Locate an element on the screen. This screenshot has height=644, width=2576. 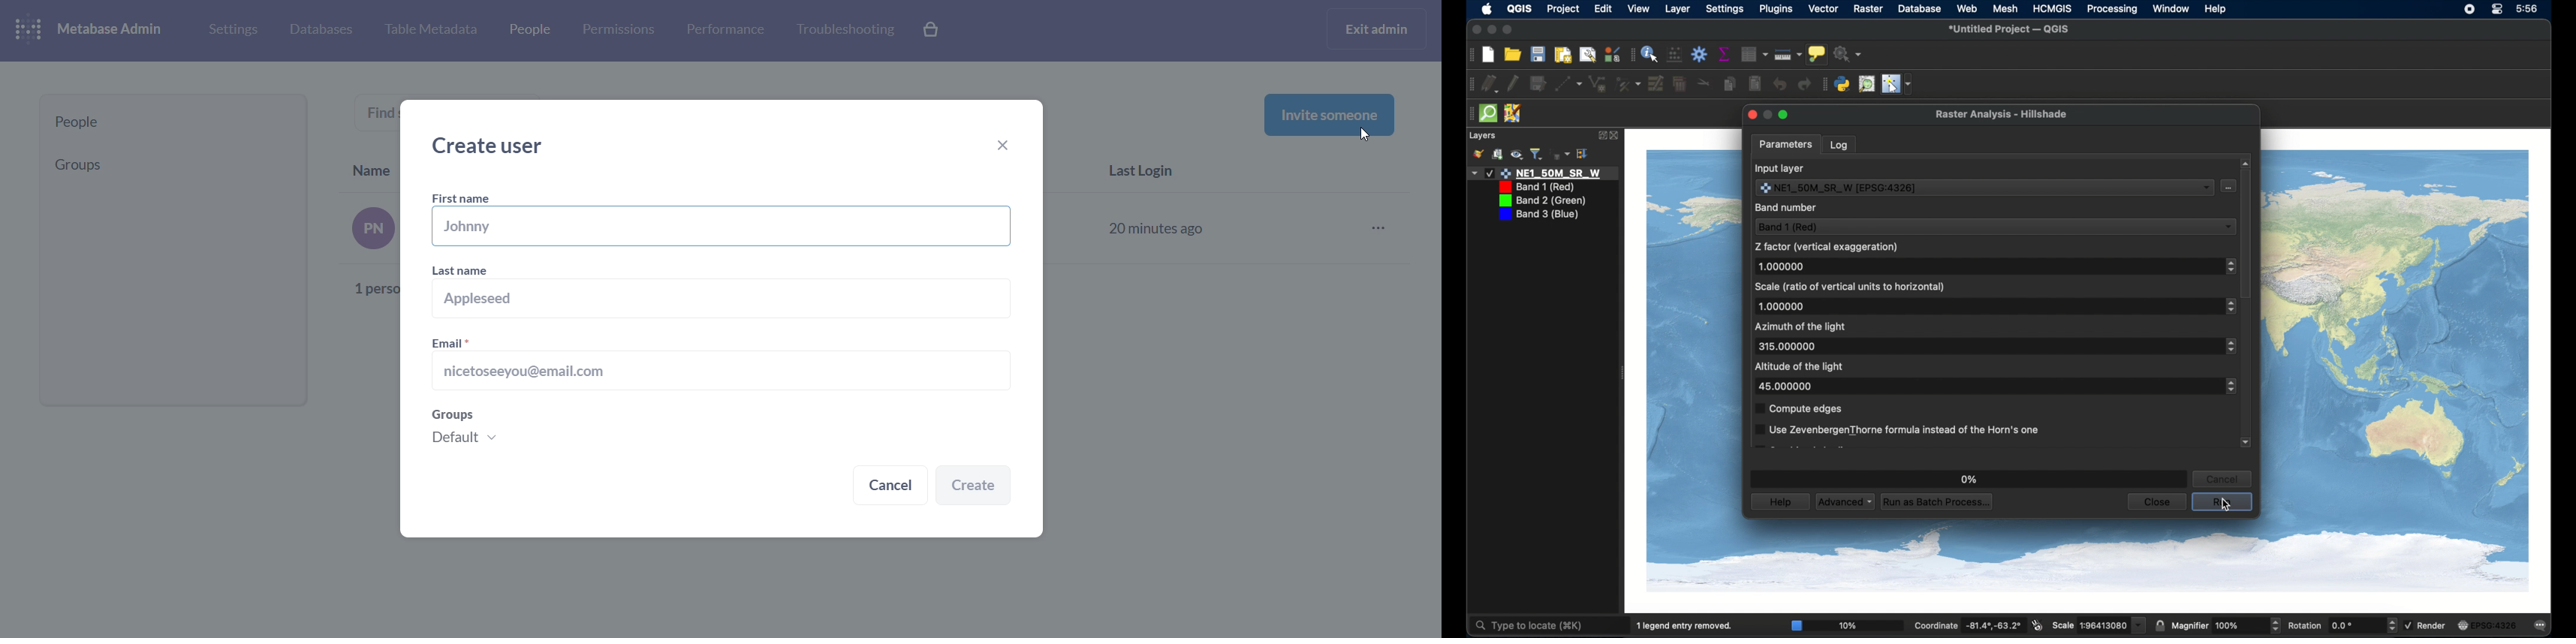
text is located at coordinates (369, 251).